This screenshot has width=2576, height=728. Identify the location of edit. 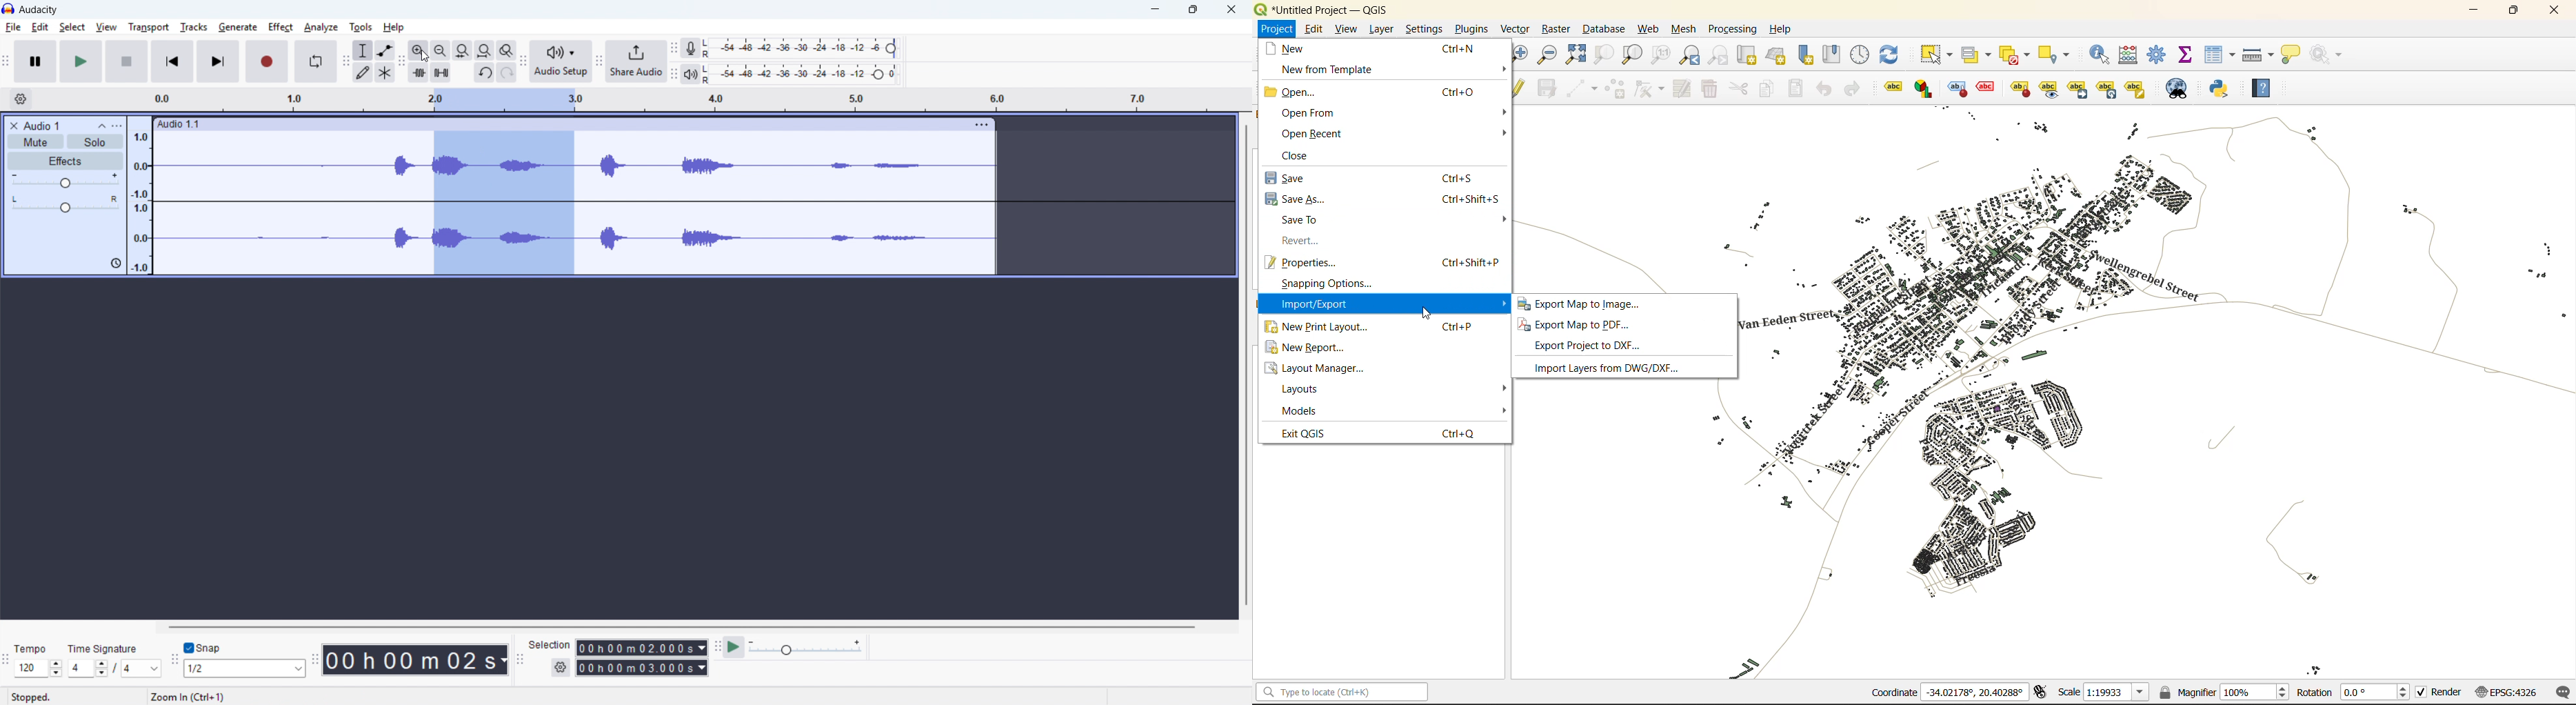
(1311, 28).